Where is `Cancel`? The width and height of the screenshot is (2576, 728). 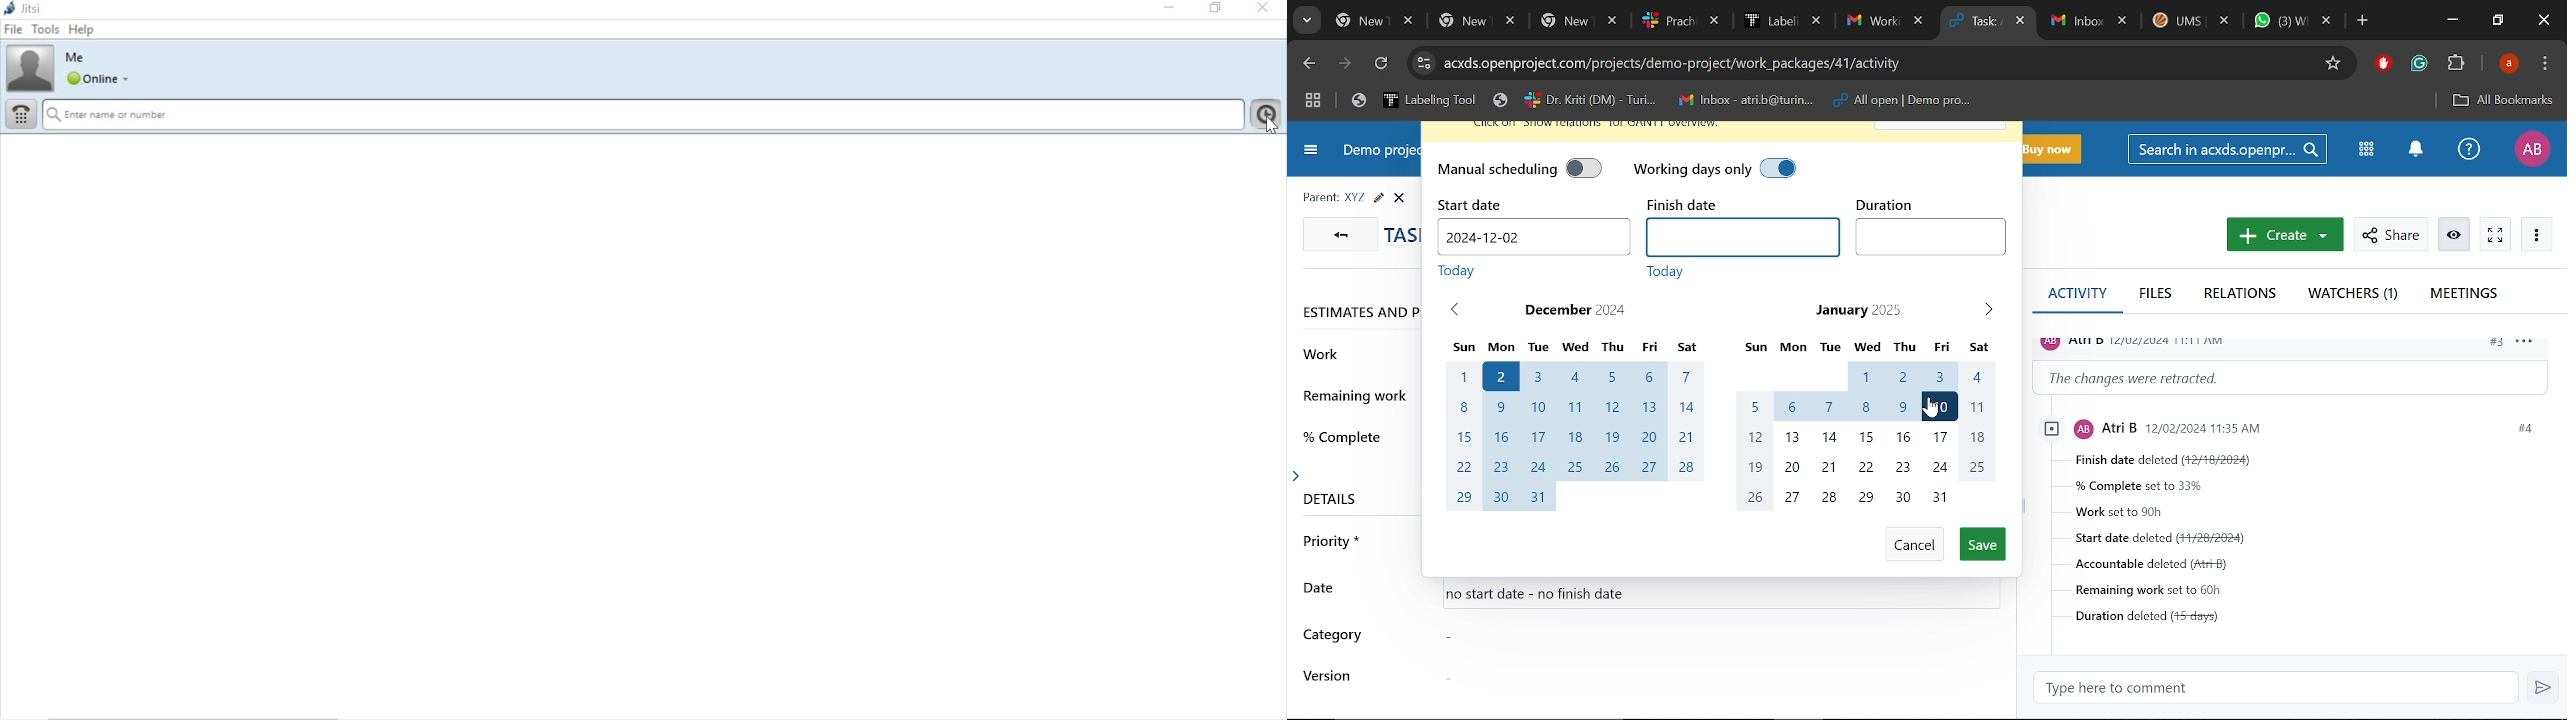 Cancel is located at coordinates (1911, 543).